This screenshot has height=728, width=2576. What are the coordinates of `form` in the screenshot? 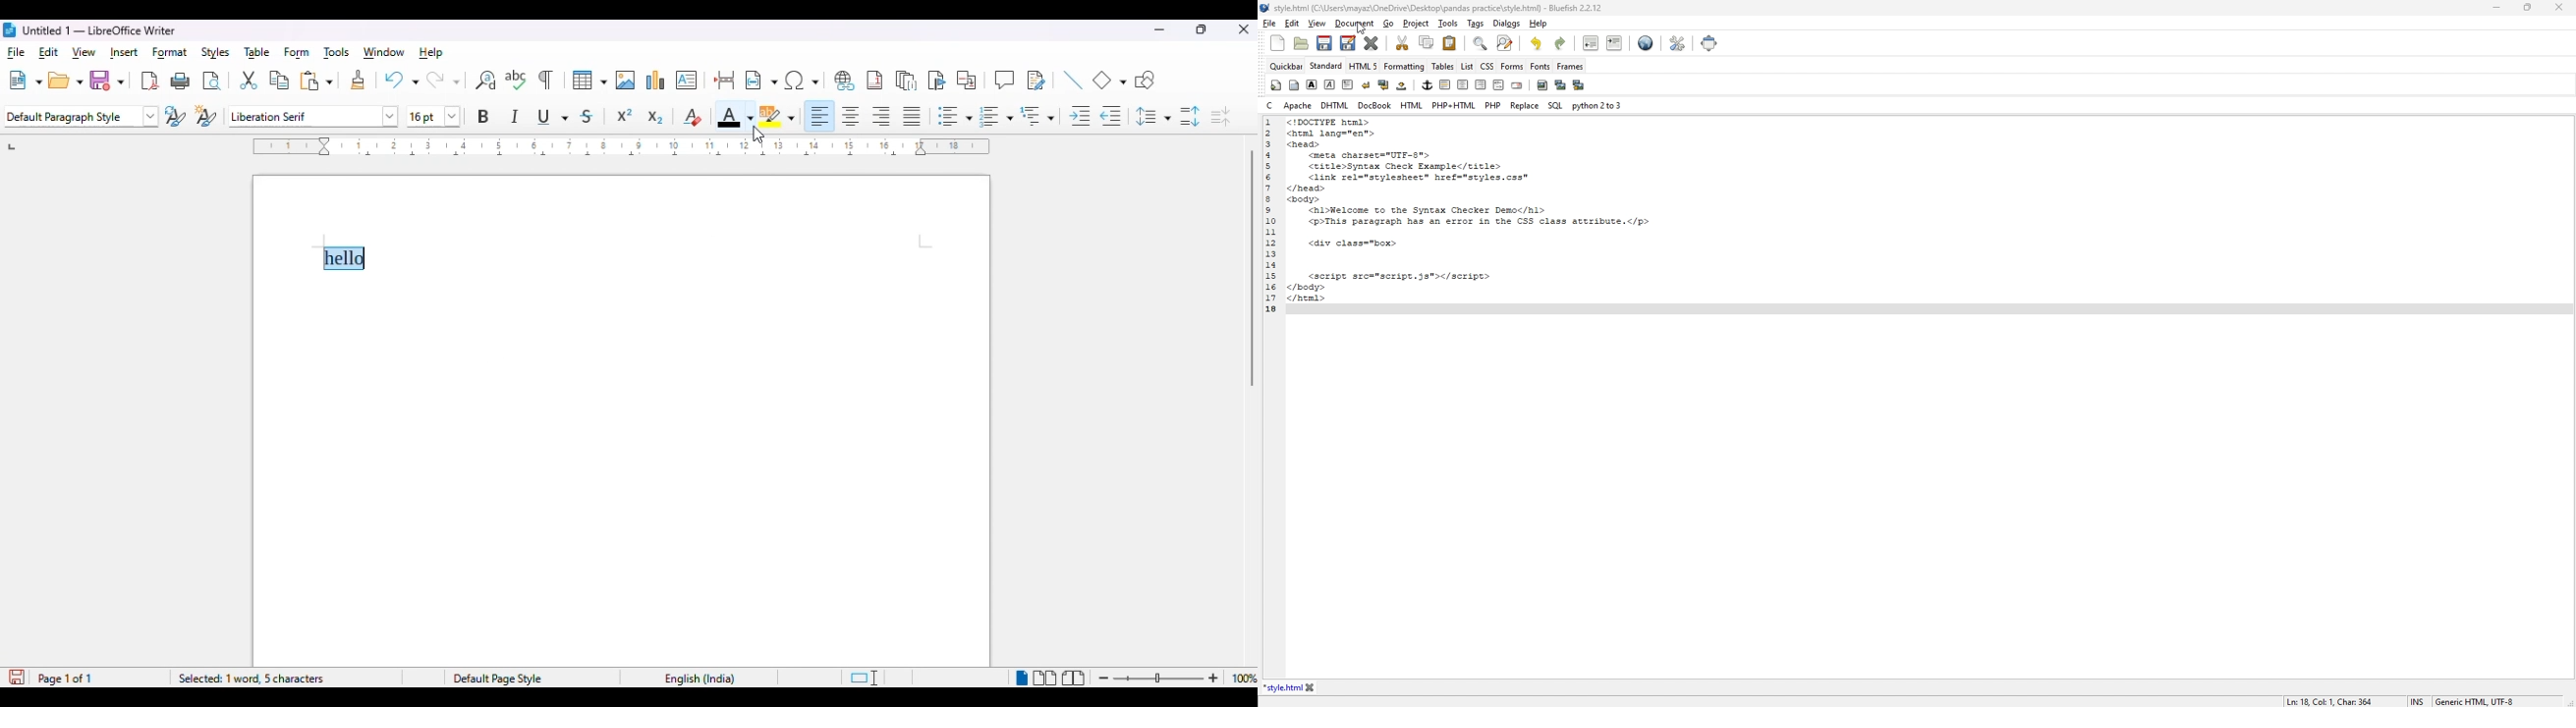 It's located at (297, 53).